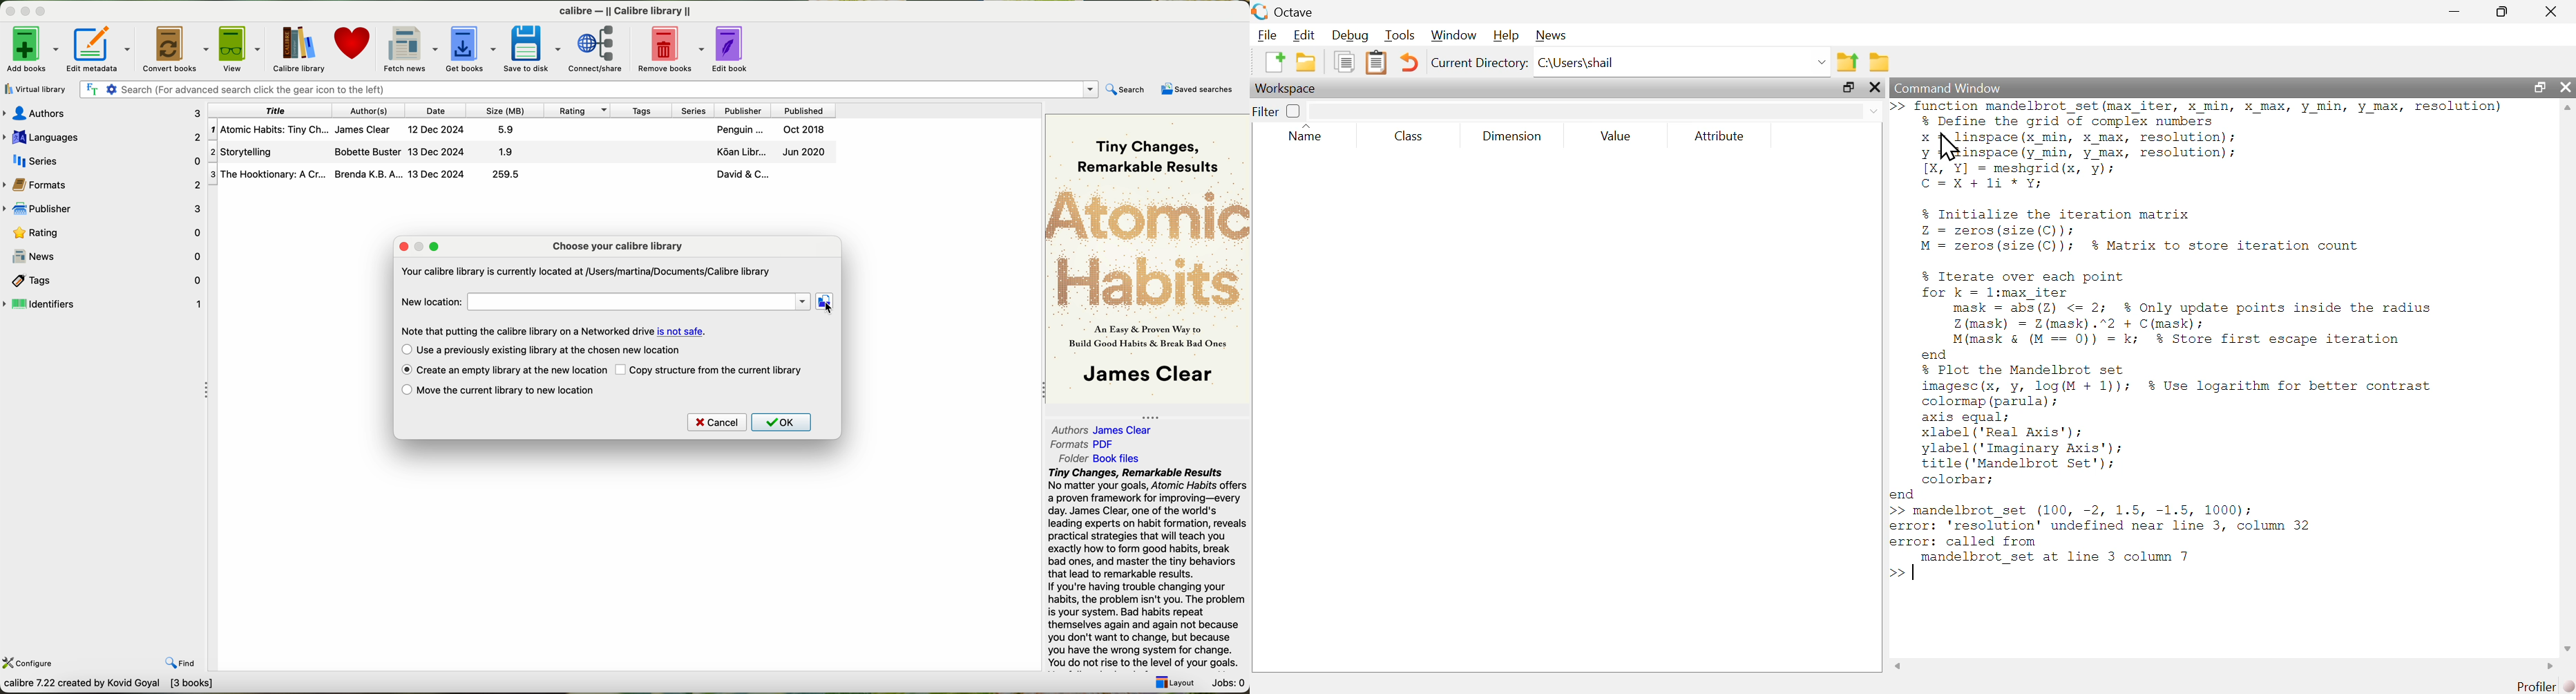 The height and width of the screenshot is (700, 2576). Describe the element at coordinates (1344, 62) in the screenshot. I see `copy` at that location.